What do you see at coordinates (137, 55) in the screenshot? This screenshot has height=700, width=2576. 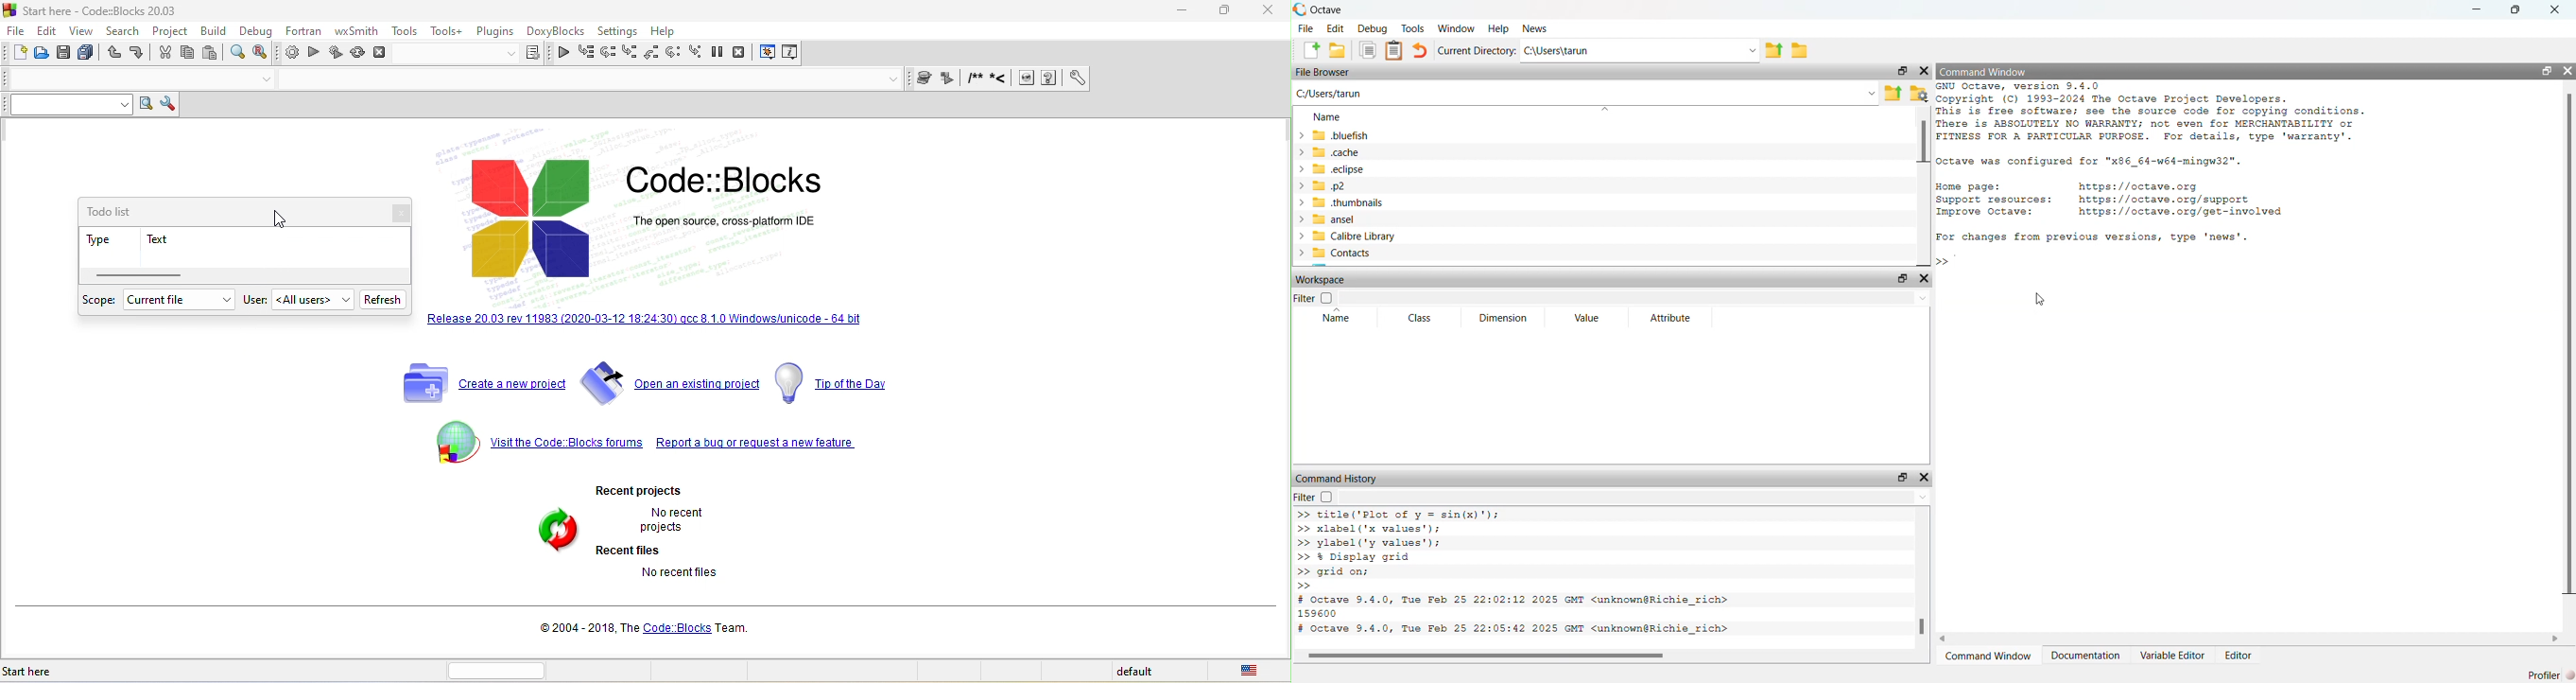 I see `redo` at bounding box center [137, 55].